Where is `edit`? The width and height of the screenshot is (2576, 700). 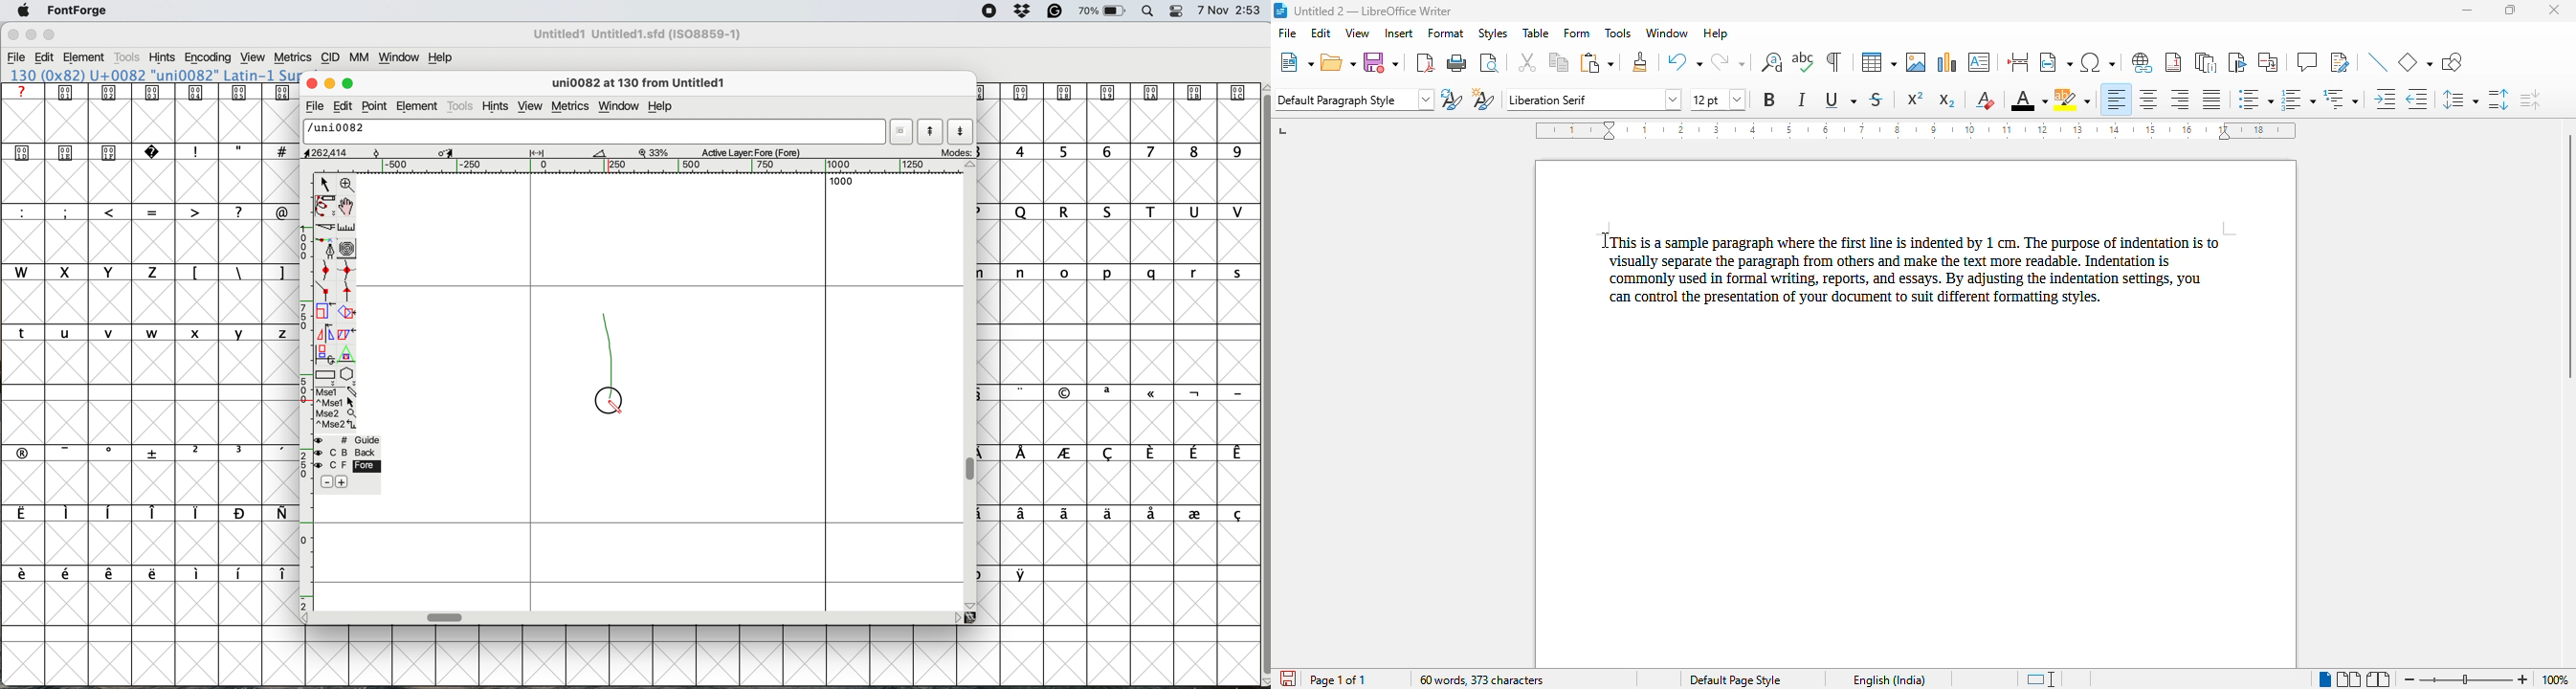
edit is located at coordinates (49, 58).